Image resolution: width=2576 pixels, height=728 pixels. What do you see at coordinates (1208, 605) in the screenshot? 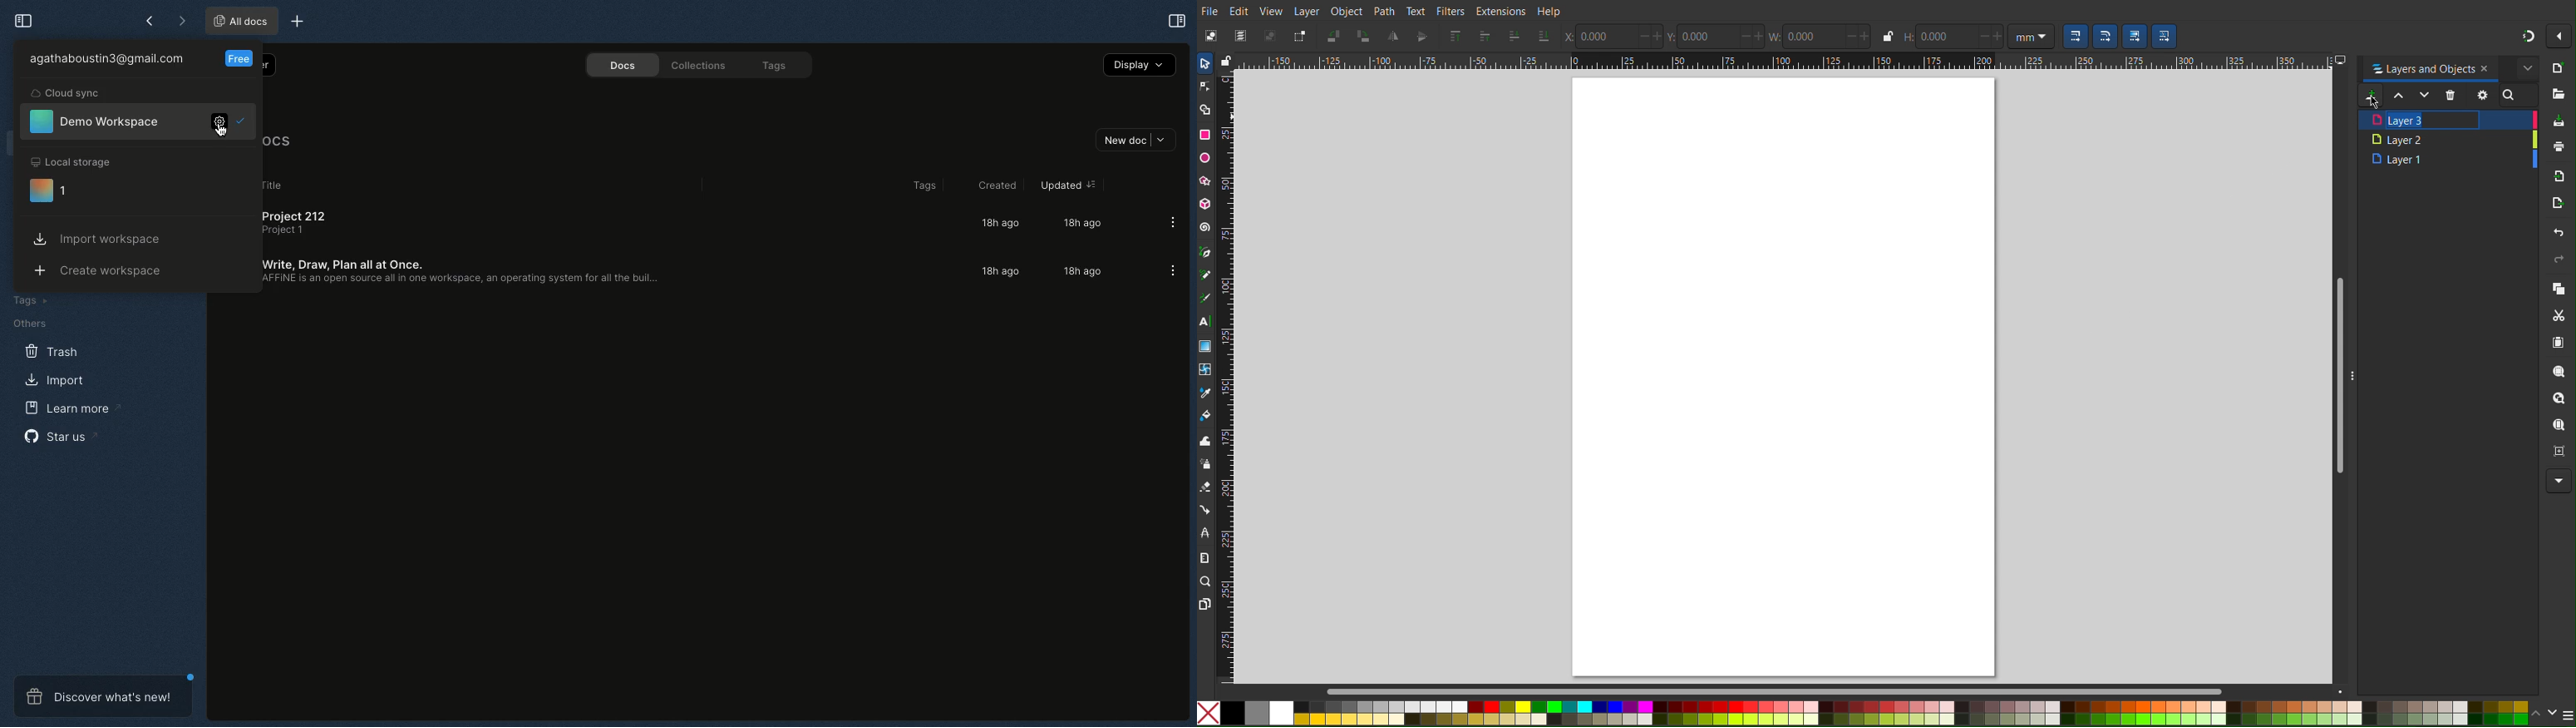
I see `Pages` at bounding box center [1208, 605].